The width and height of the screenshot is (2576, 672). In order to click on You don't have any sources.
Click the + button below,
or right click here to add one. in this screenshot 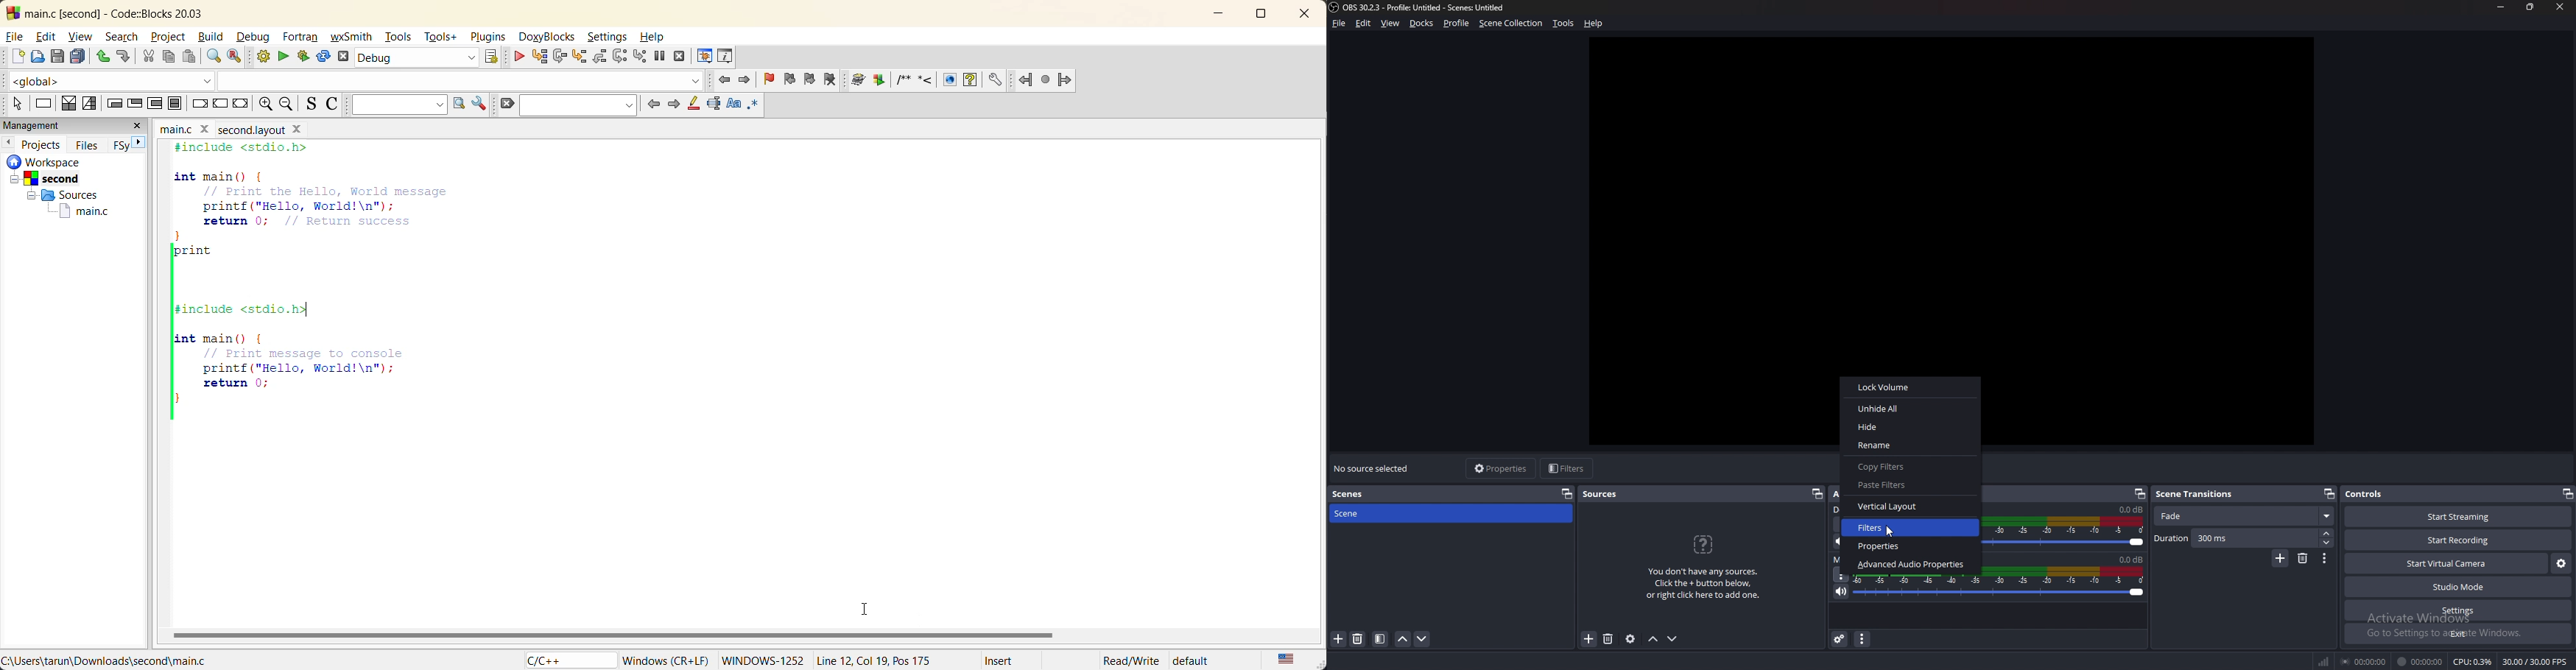, I will do `click(1709, 567)`.